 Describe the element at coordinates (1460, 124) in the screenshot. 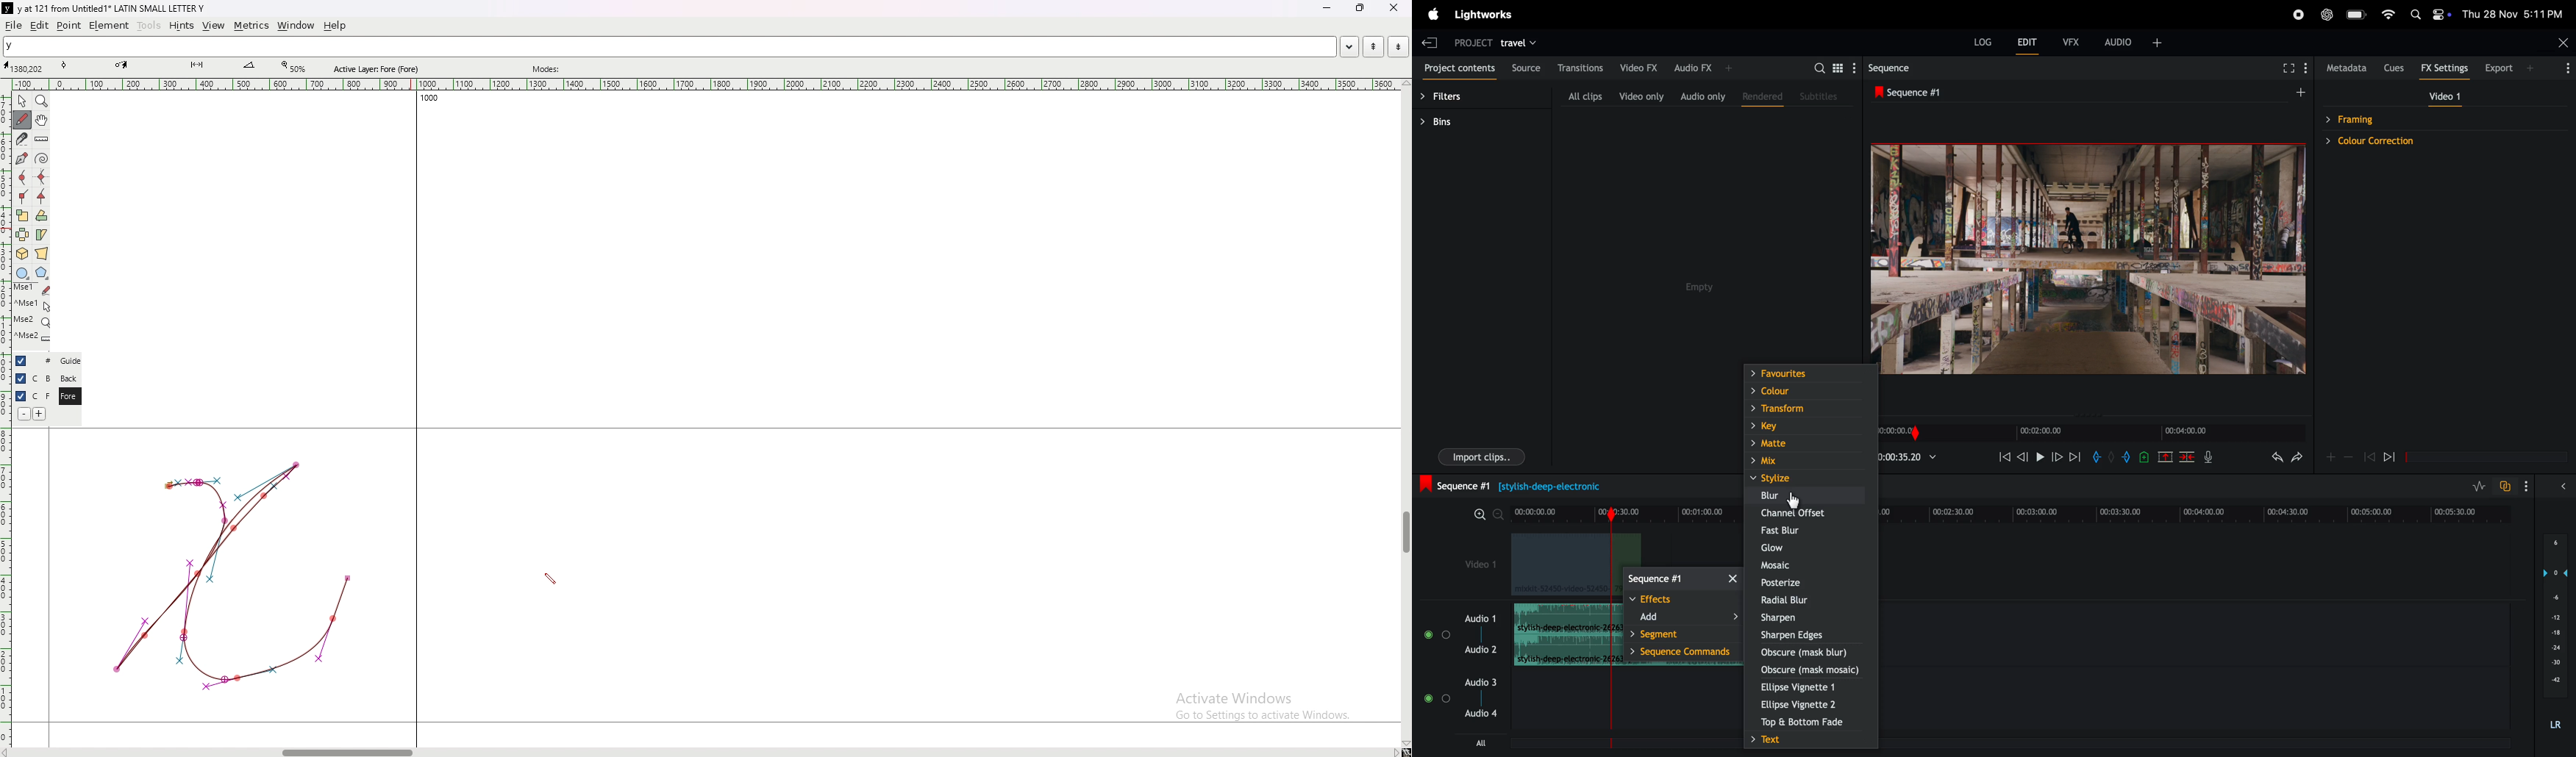

I see `bins` at that location.